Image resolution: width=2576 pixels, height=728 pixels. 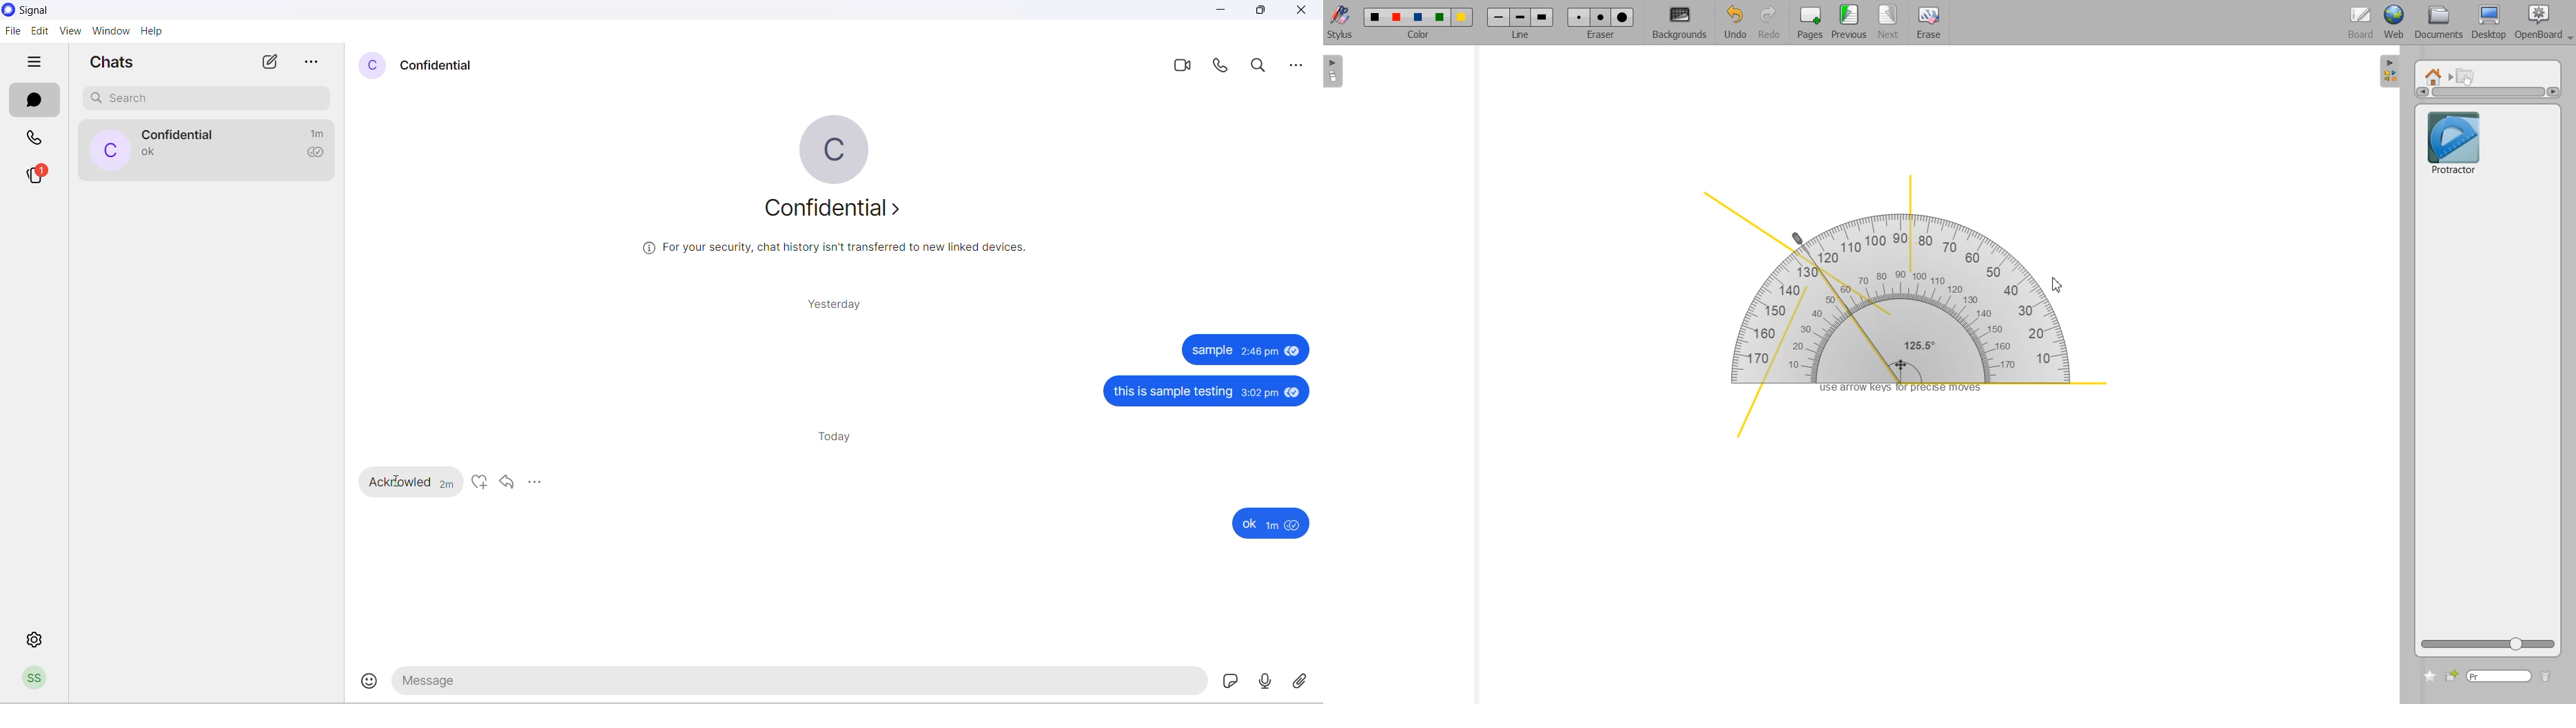 What do you see at coordinates (1265, 10) in the screenshot?
I see `maximize` at bounding box center [1265, 10].